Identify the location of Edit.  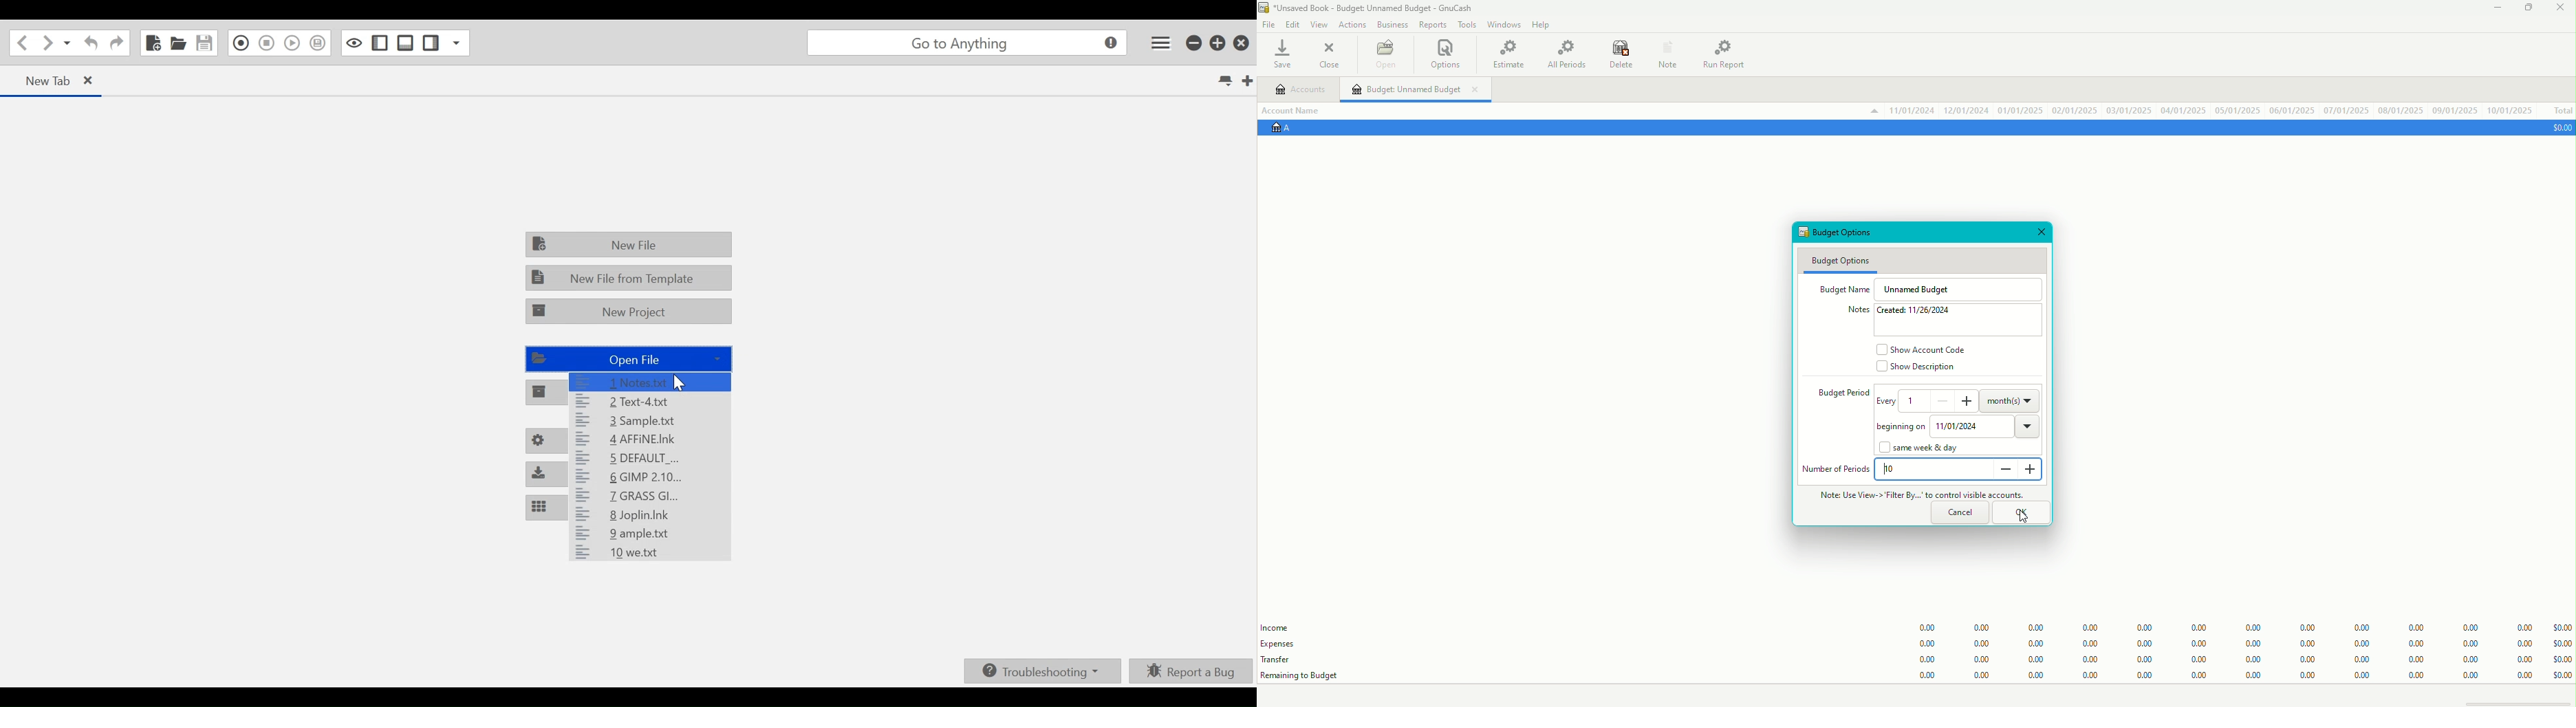
(1292, 25).